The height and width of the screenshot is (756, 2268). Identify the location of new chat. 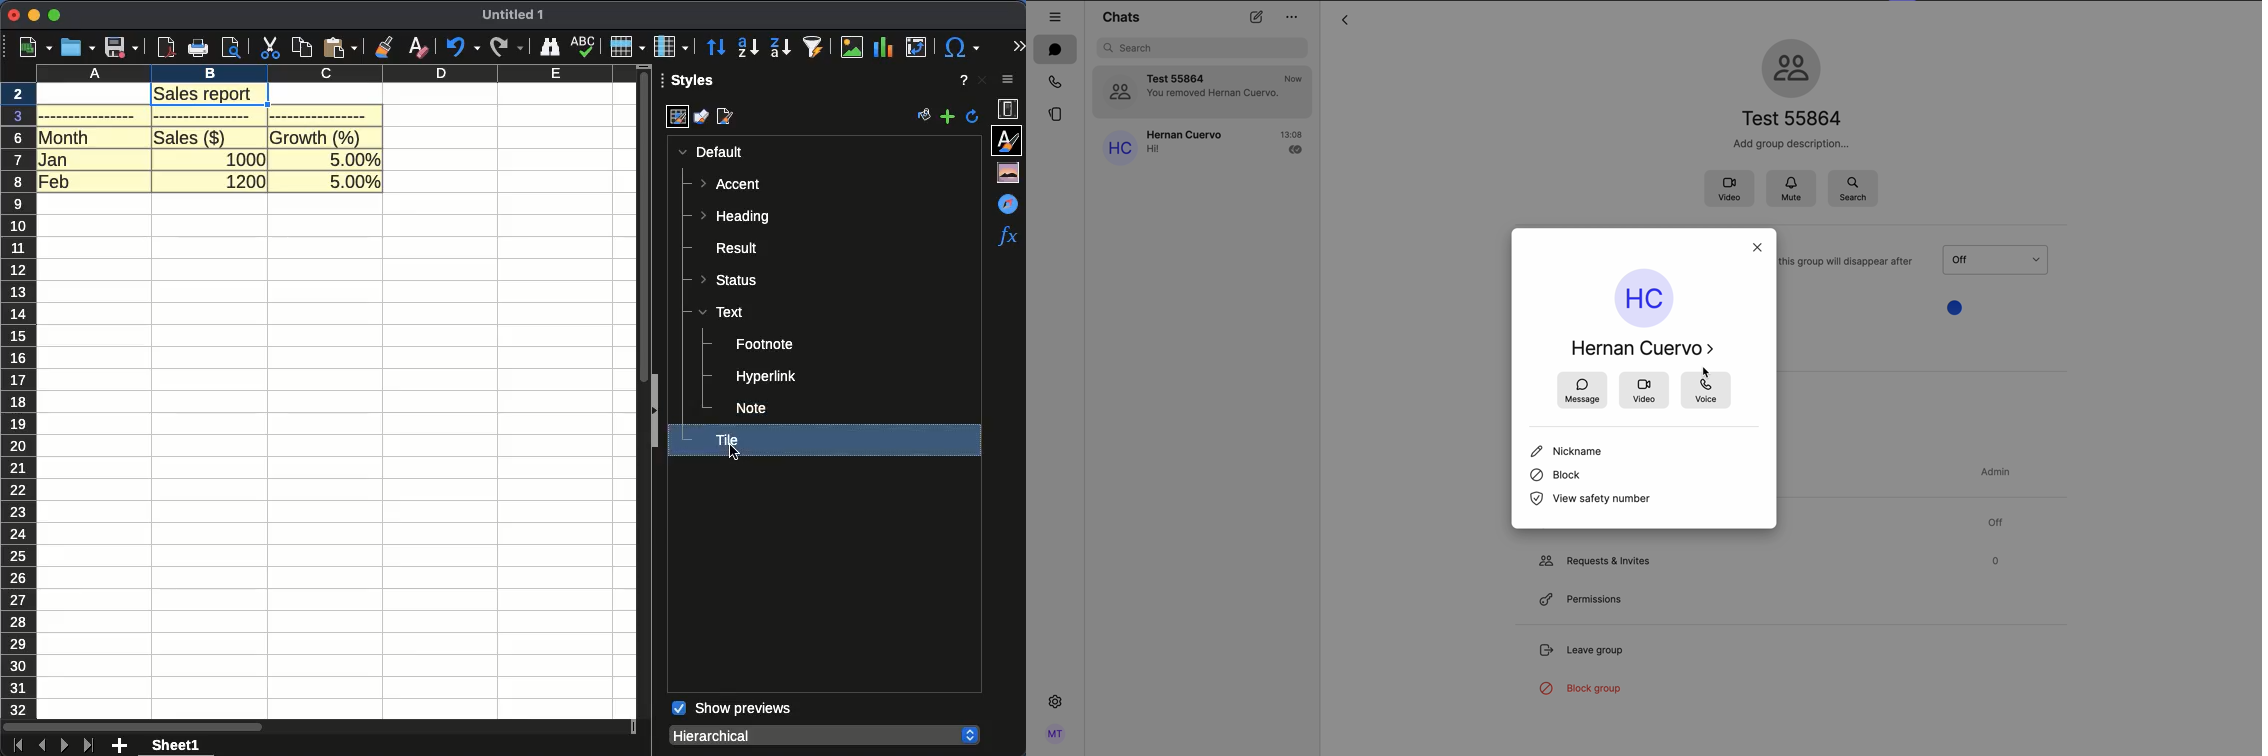
(1255, 18).